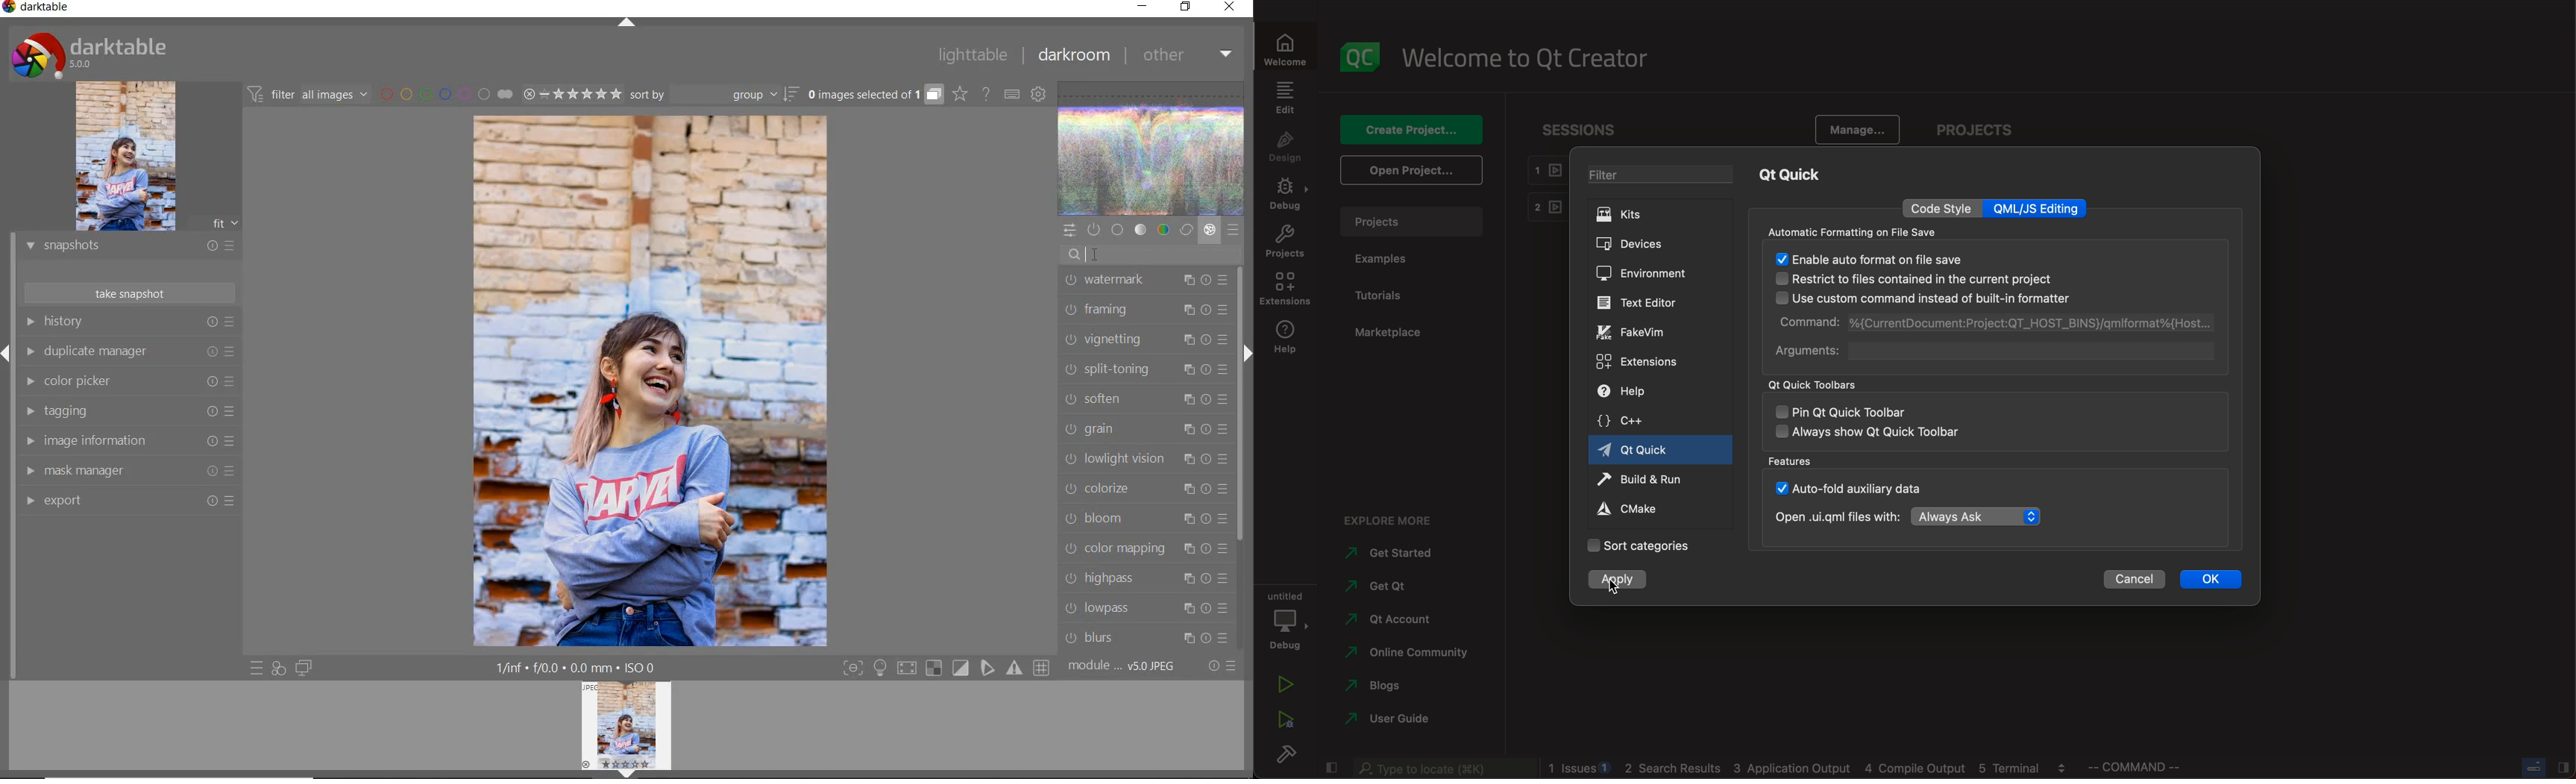 Image resolution: width=2576 pixels, height=784 pixels. What do you see at coordinates (1146, 458) in the screenshot?
I see `lowlight vision` at bounding box center [1146, 458].